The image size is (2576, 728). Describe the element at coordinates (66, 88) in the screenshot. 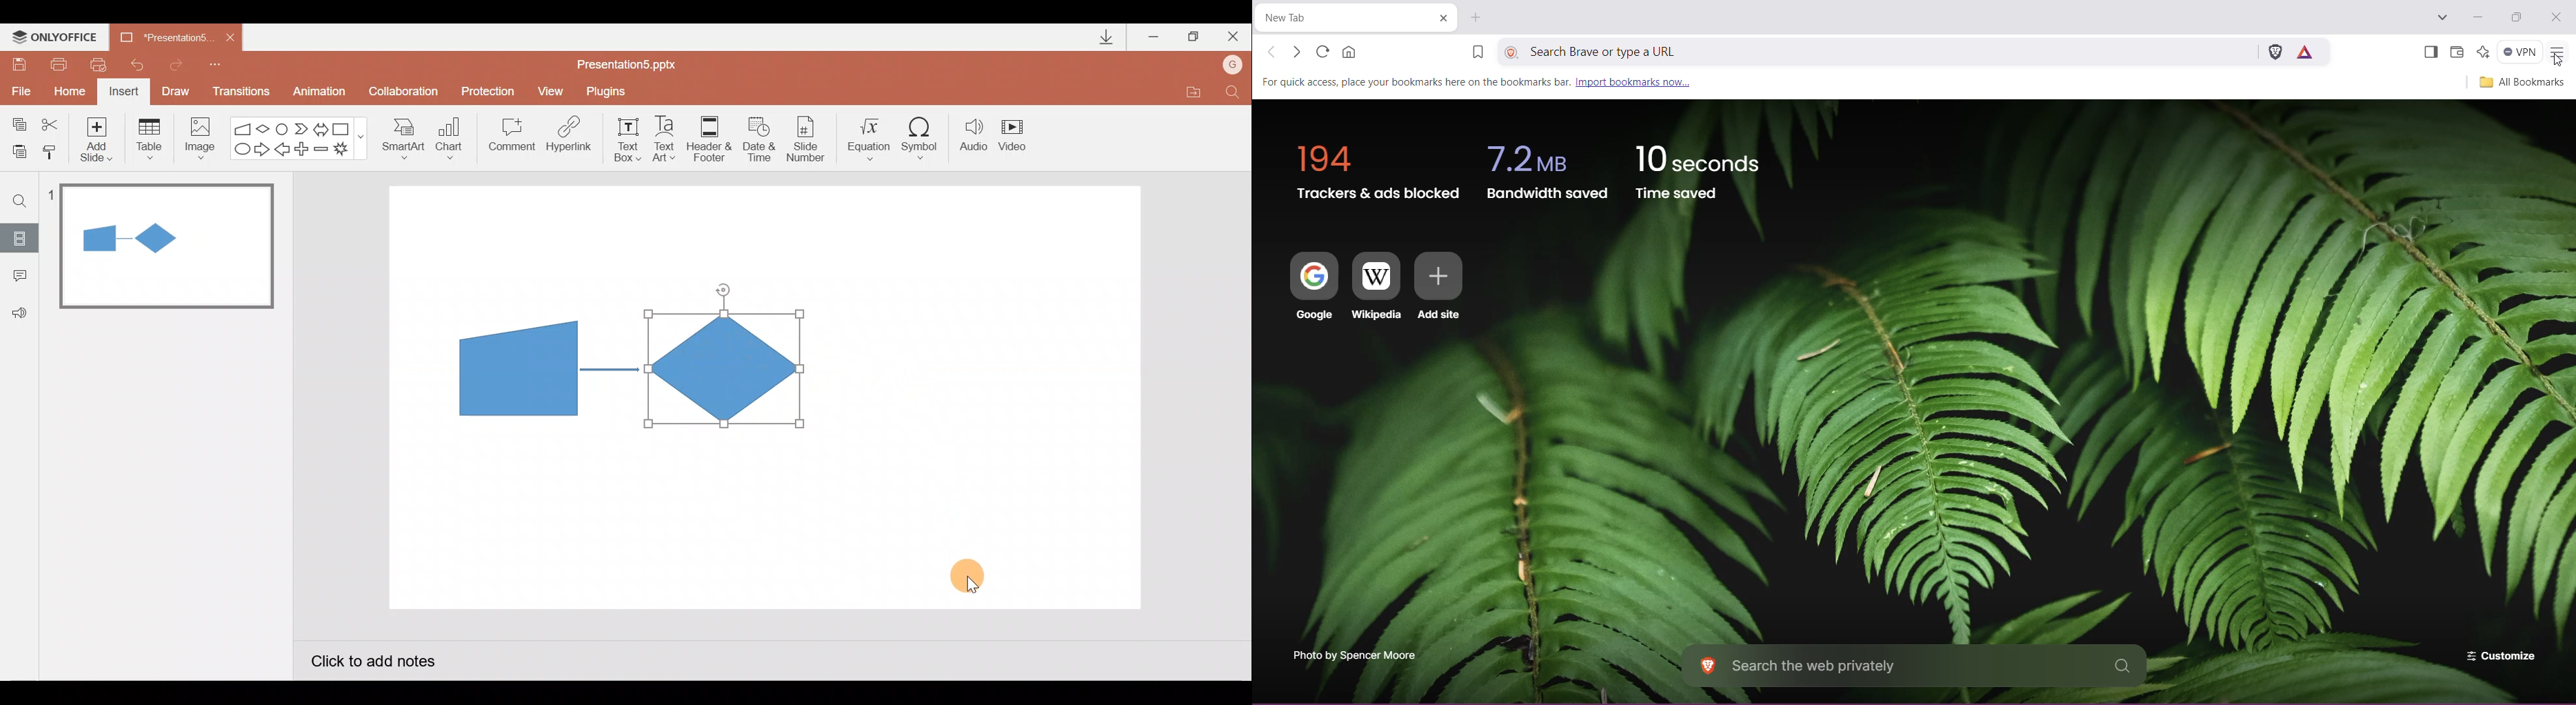

I see `Home` at that location.